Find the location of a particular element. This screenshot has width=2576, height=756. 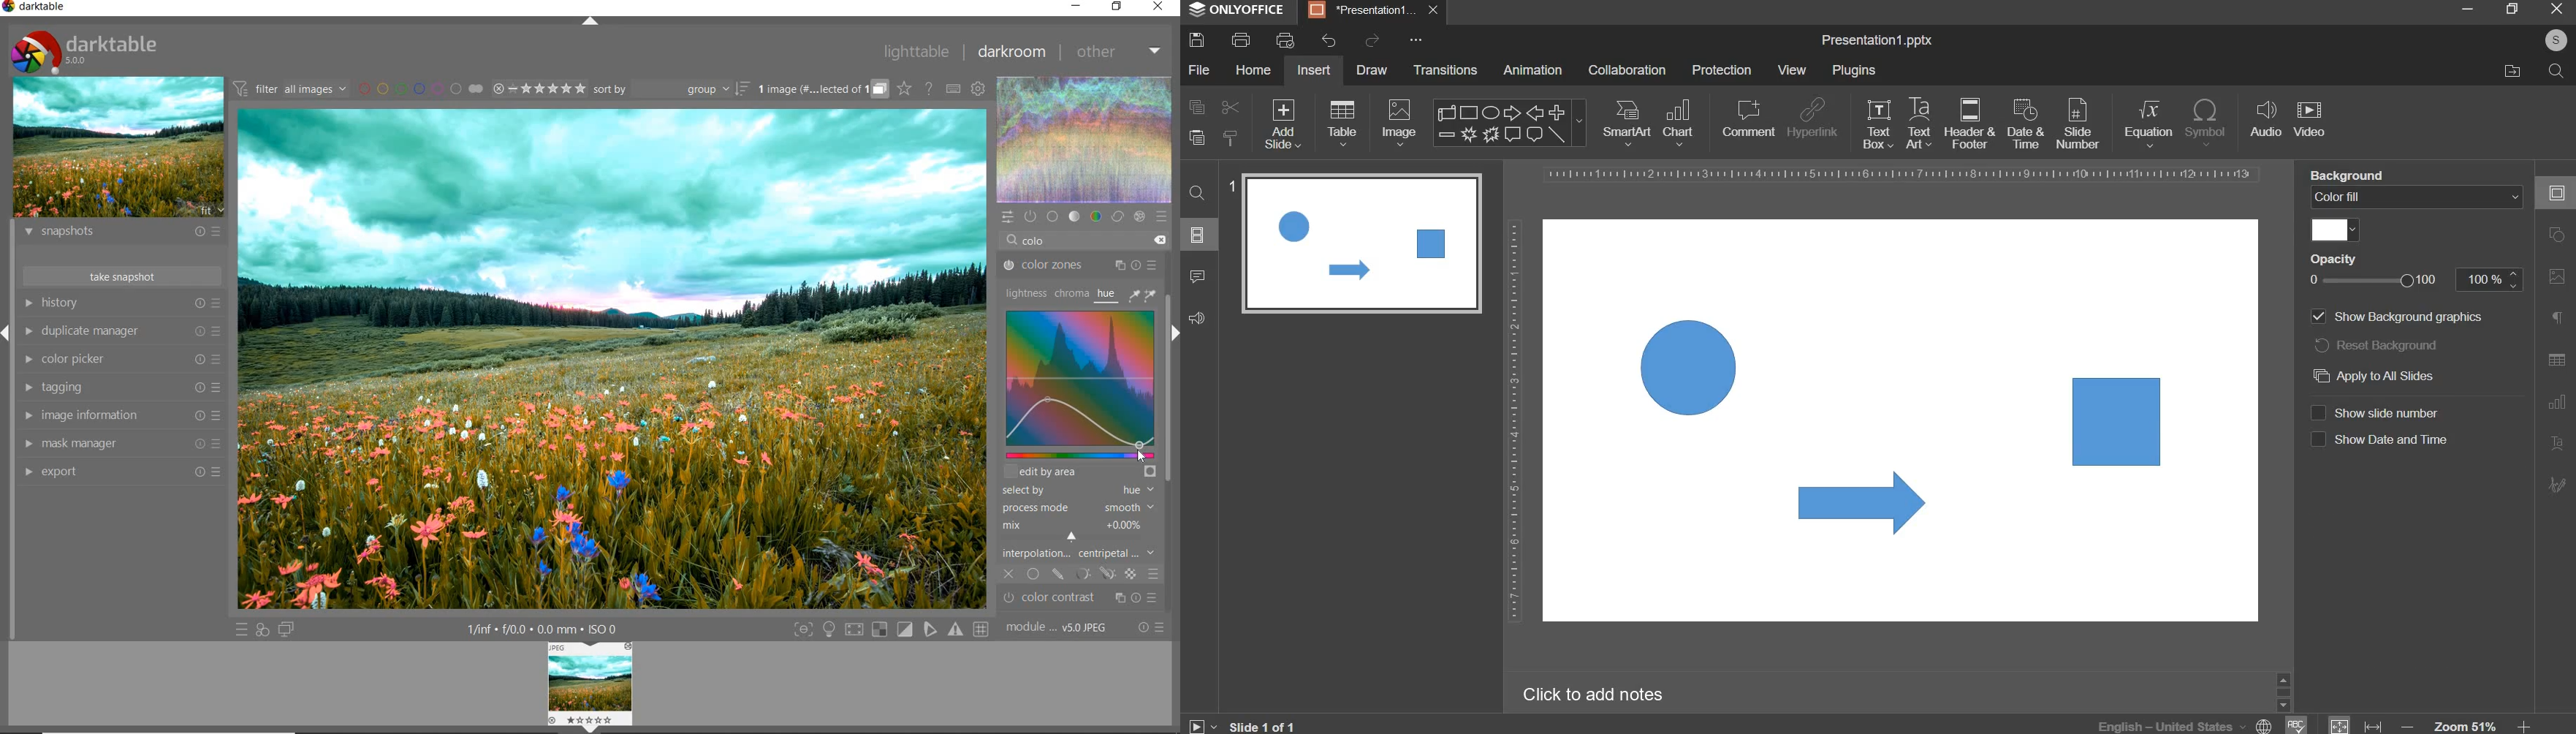

expand/collapse is located at coordinates (592, 22).